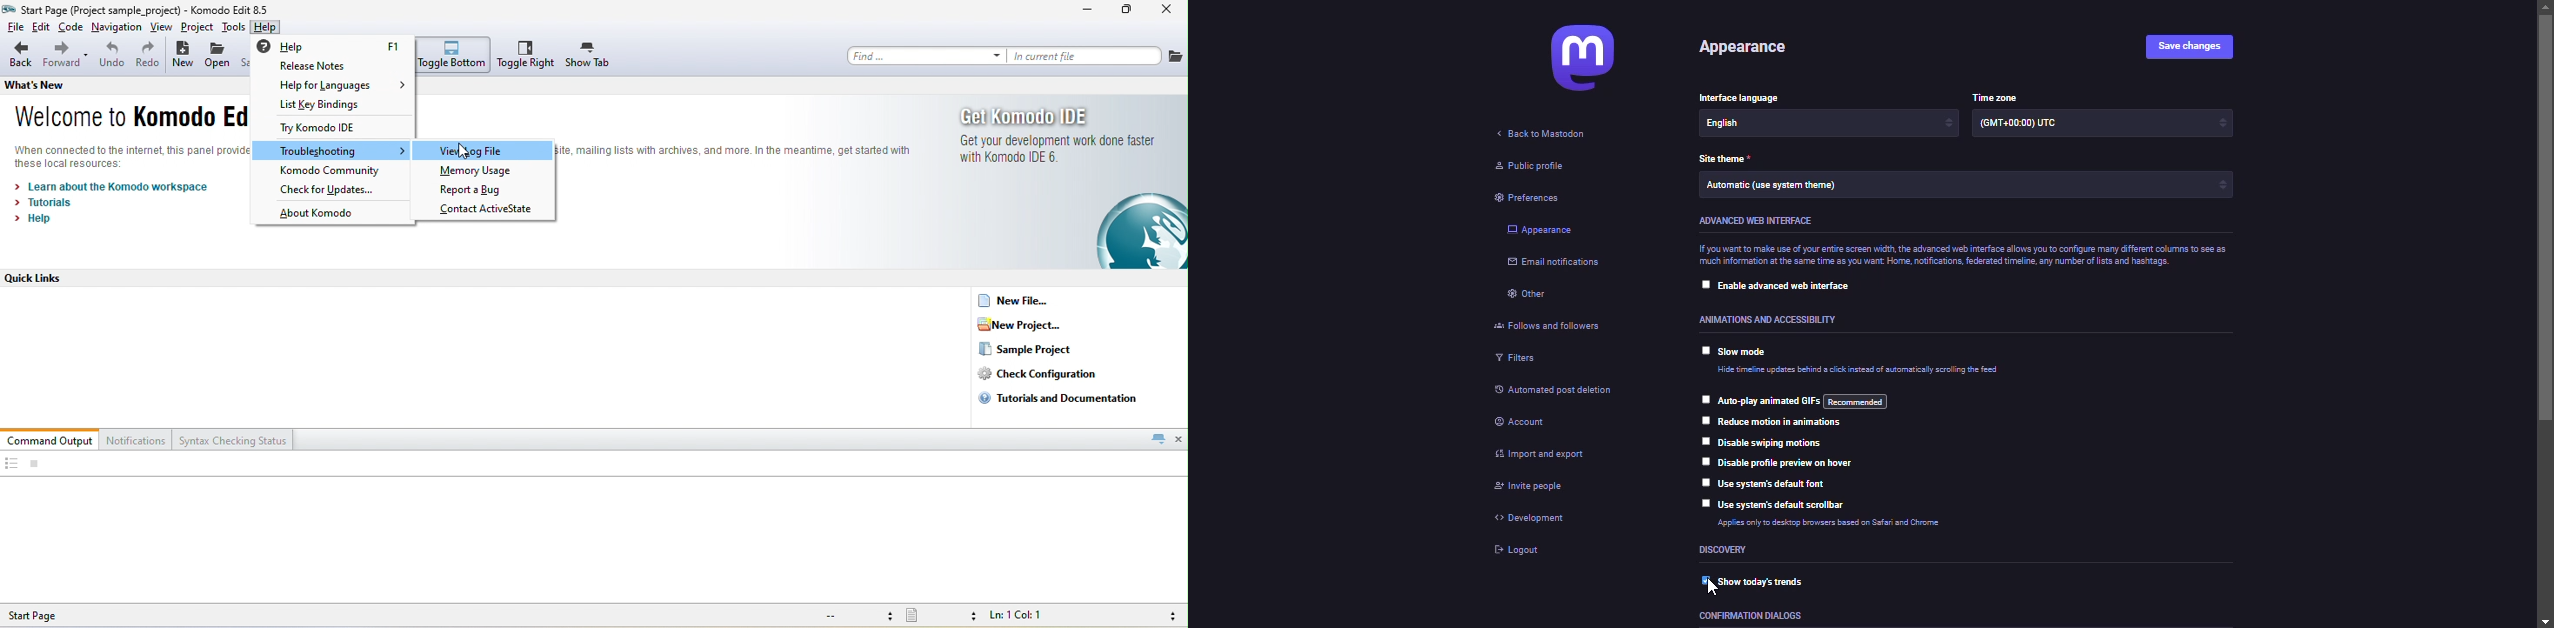 The height and width of the screenshot is (644, 2576). I want to click on language, so click(1758, 123).